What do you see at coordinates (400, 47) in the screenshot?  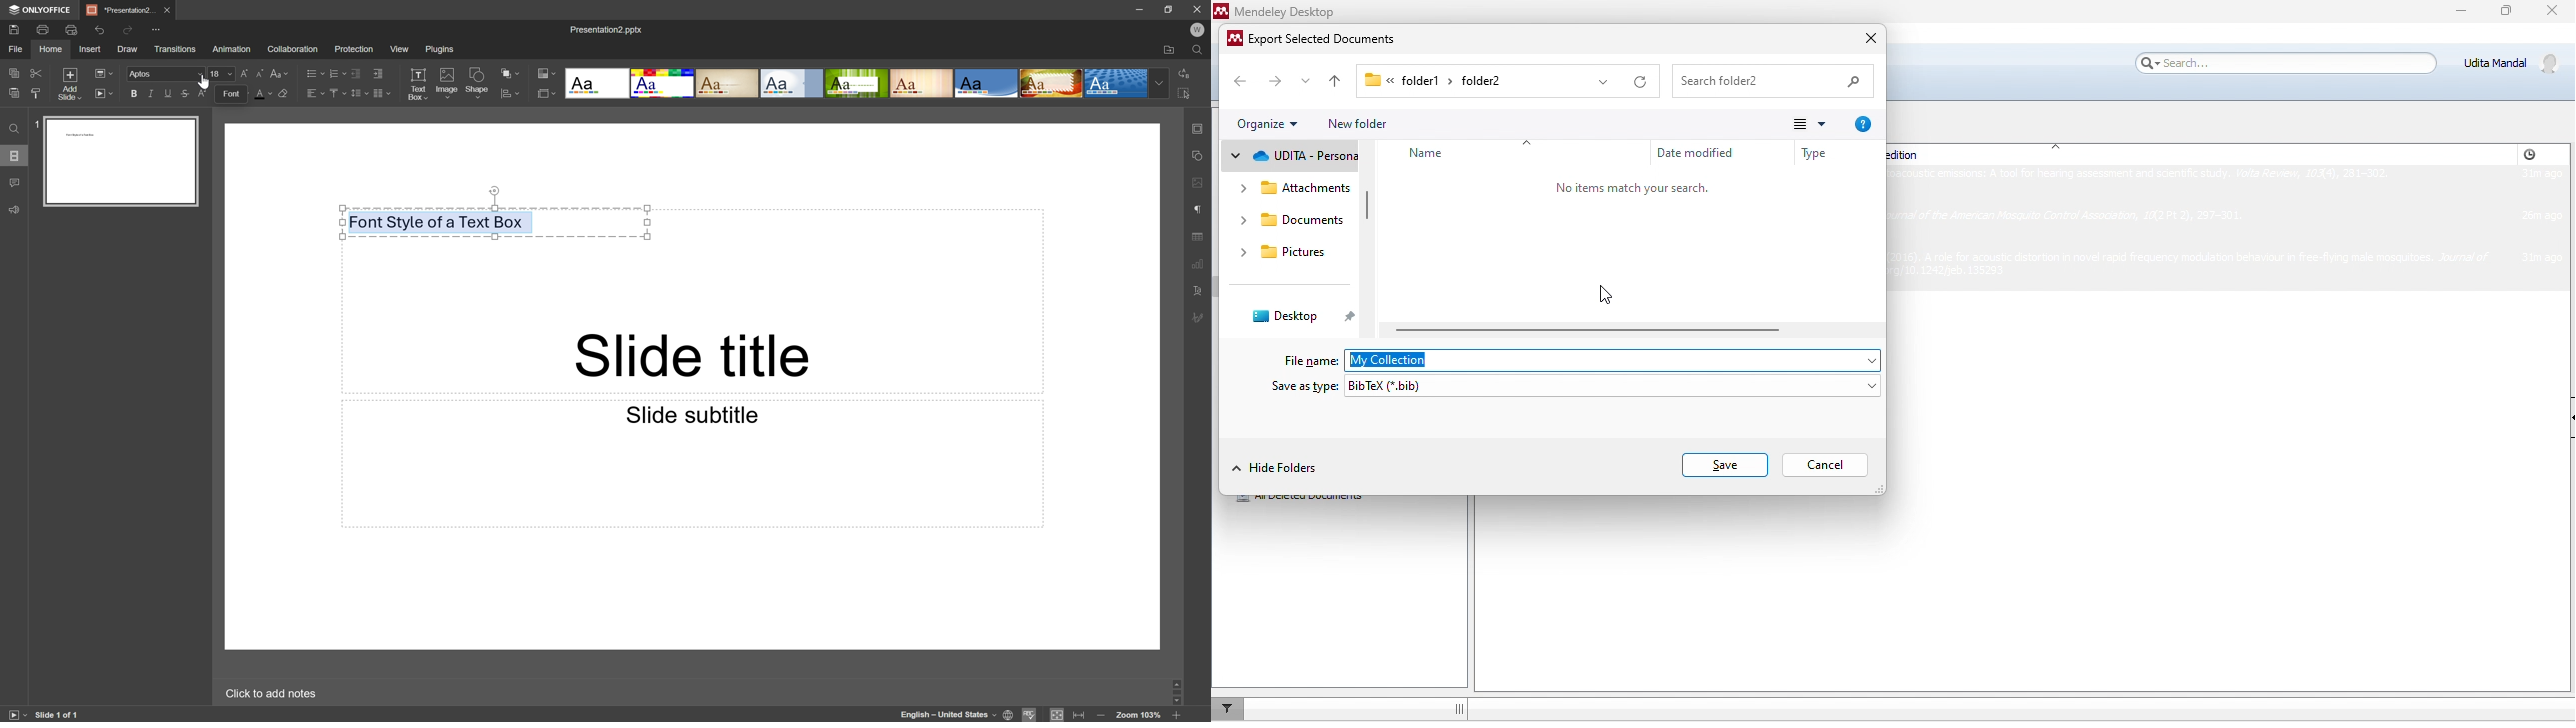 I see `View` at bounding box center [400, 47].